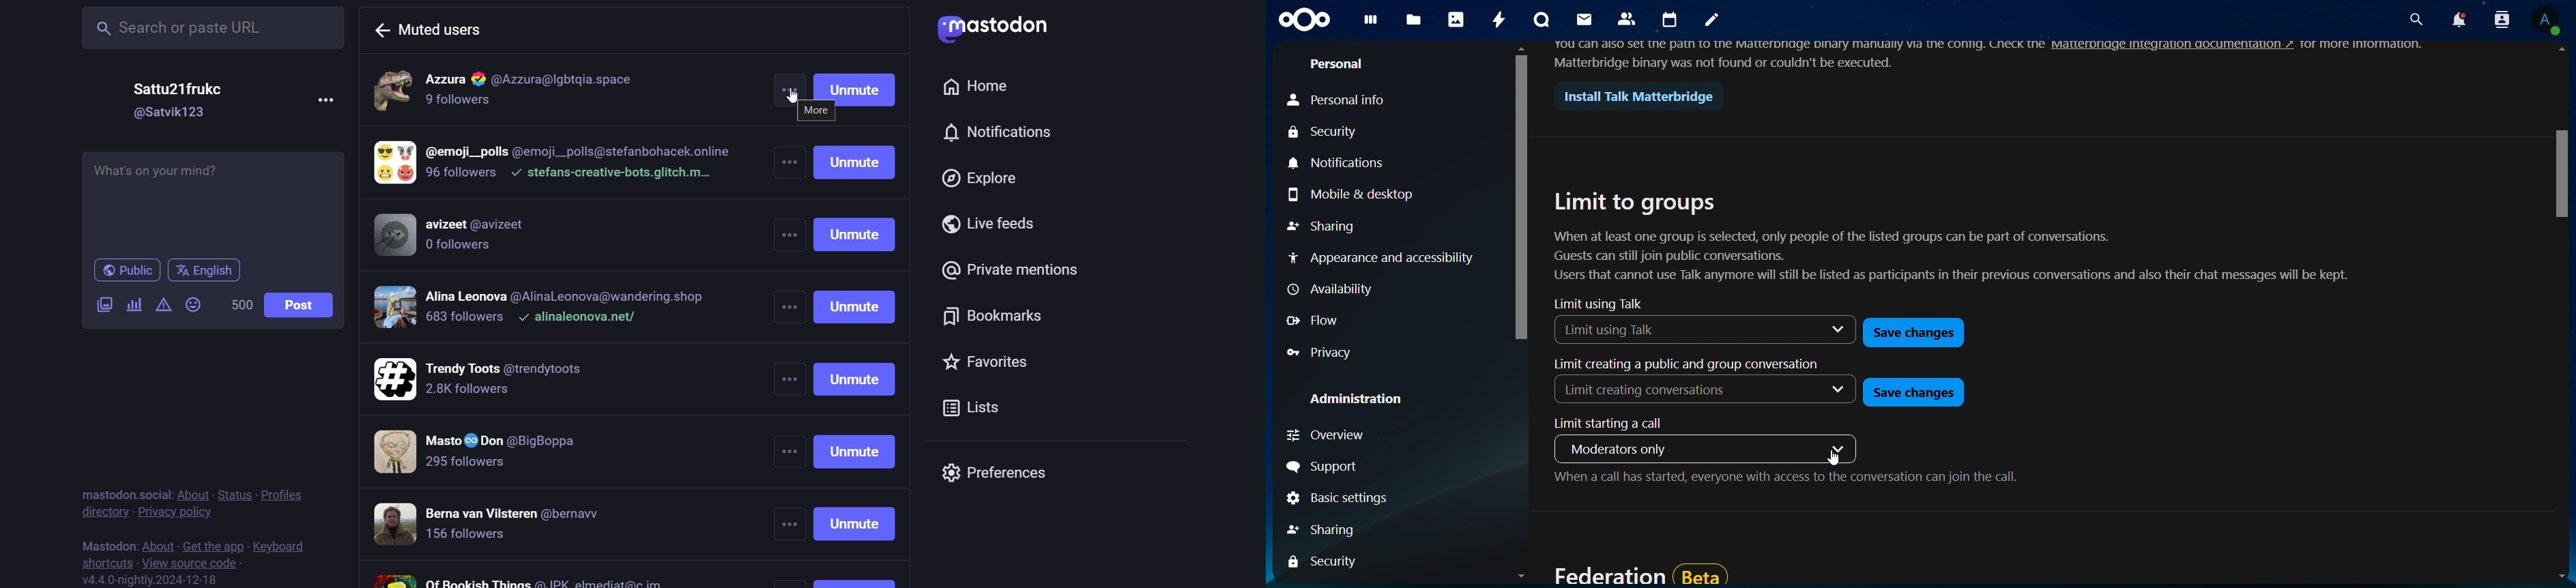 This screenshot has width=2576, height=588. Describe the element at coordinates (2562, 317) in the screenshot. I see `scroll bar` at that location.